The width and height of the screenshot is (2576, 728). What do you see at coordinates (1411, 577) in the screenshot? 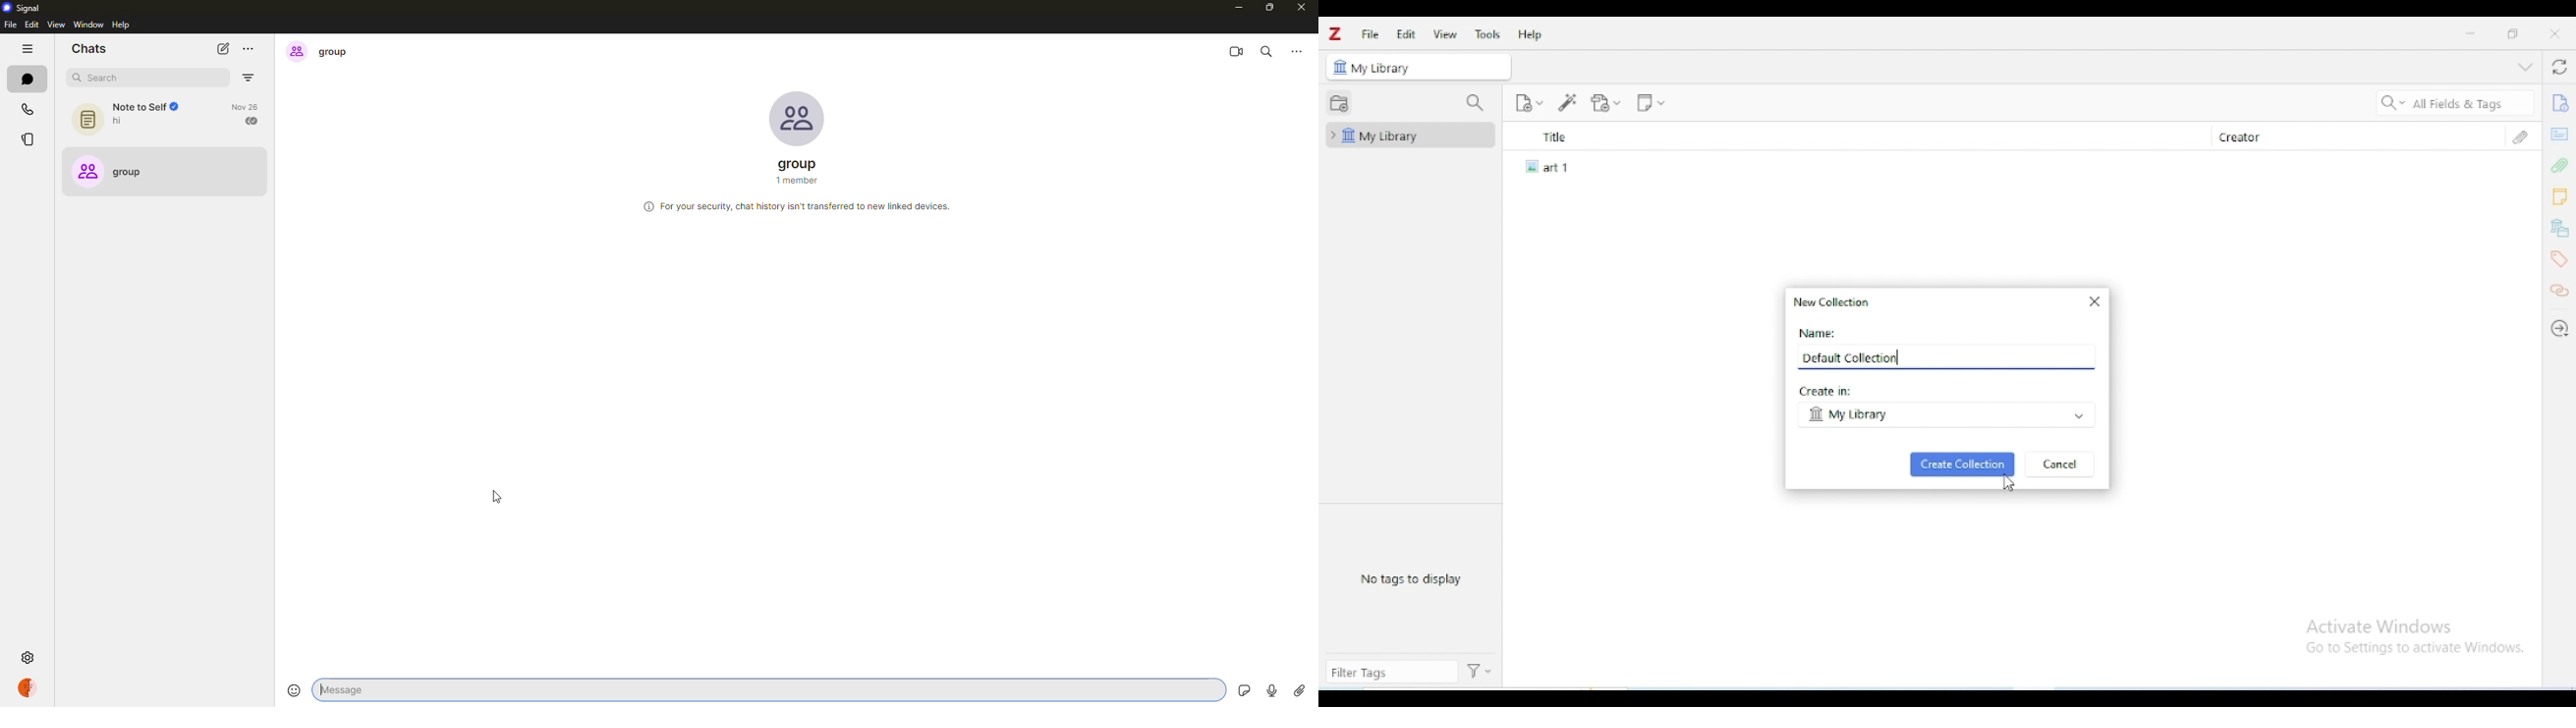
I see `no tags to display` at bounding box center [1411, 577].